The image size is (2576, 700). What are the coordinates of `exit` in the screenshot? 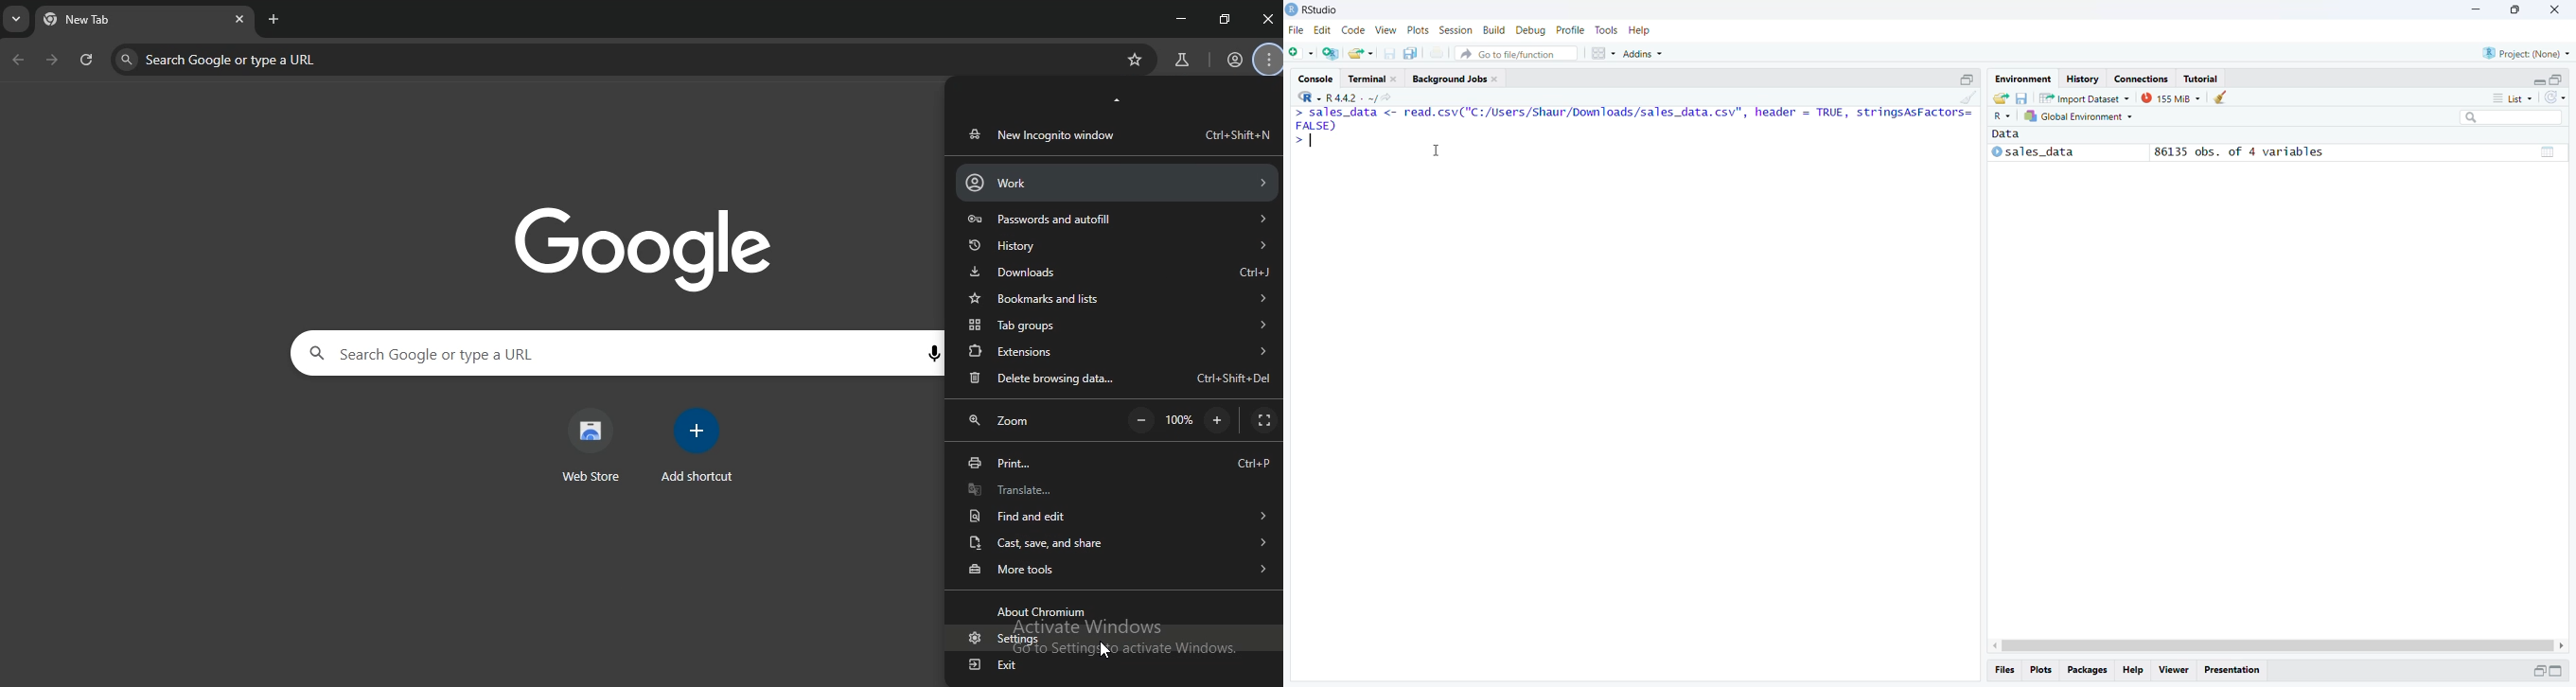 It's located at (999, 662).